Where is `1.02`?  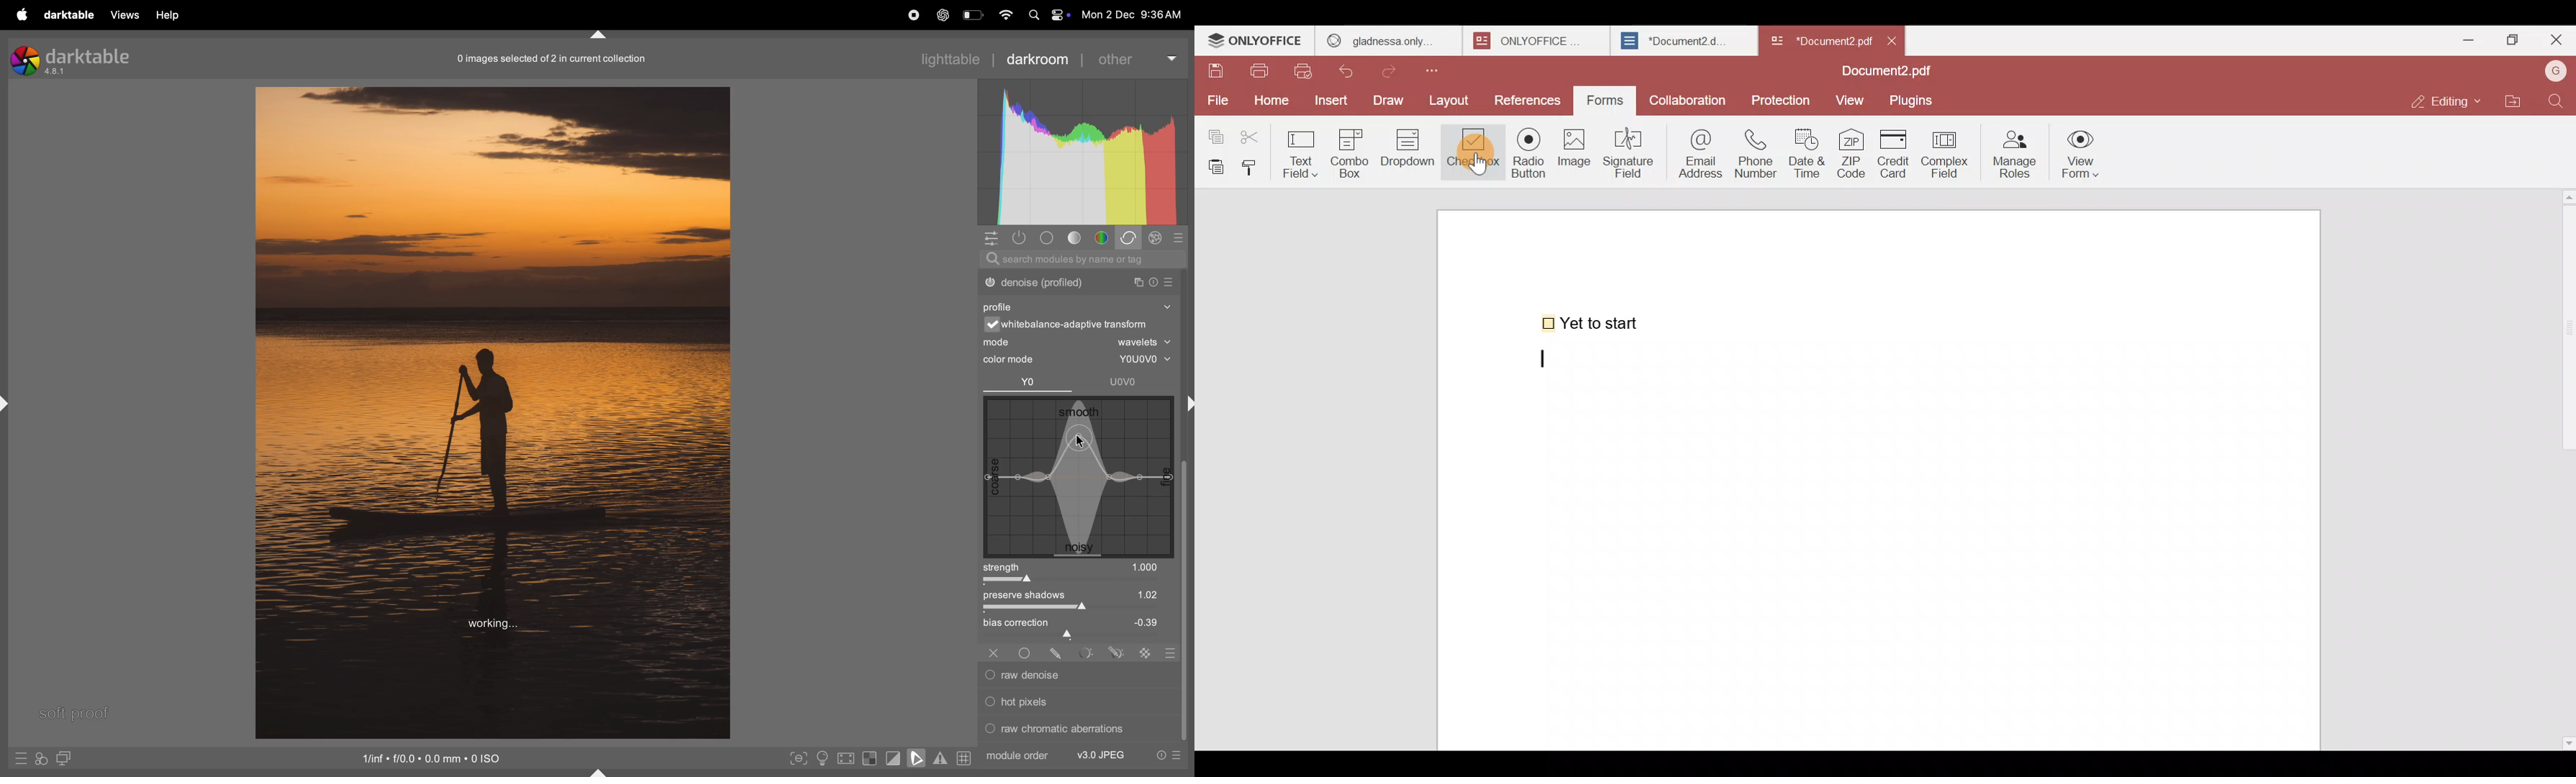
1.02 is located at coordinates (1133, 595).